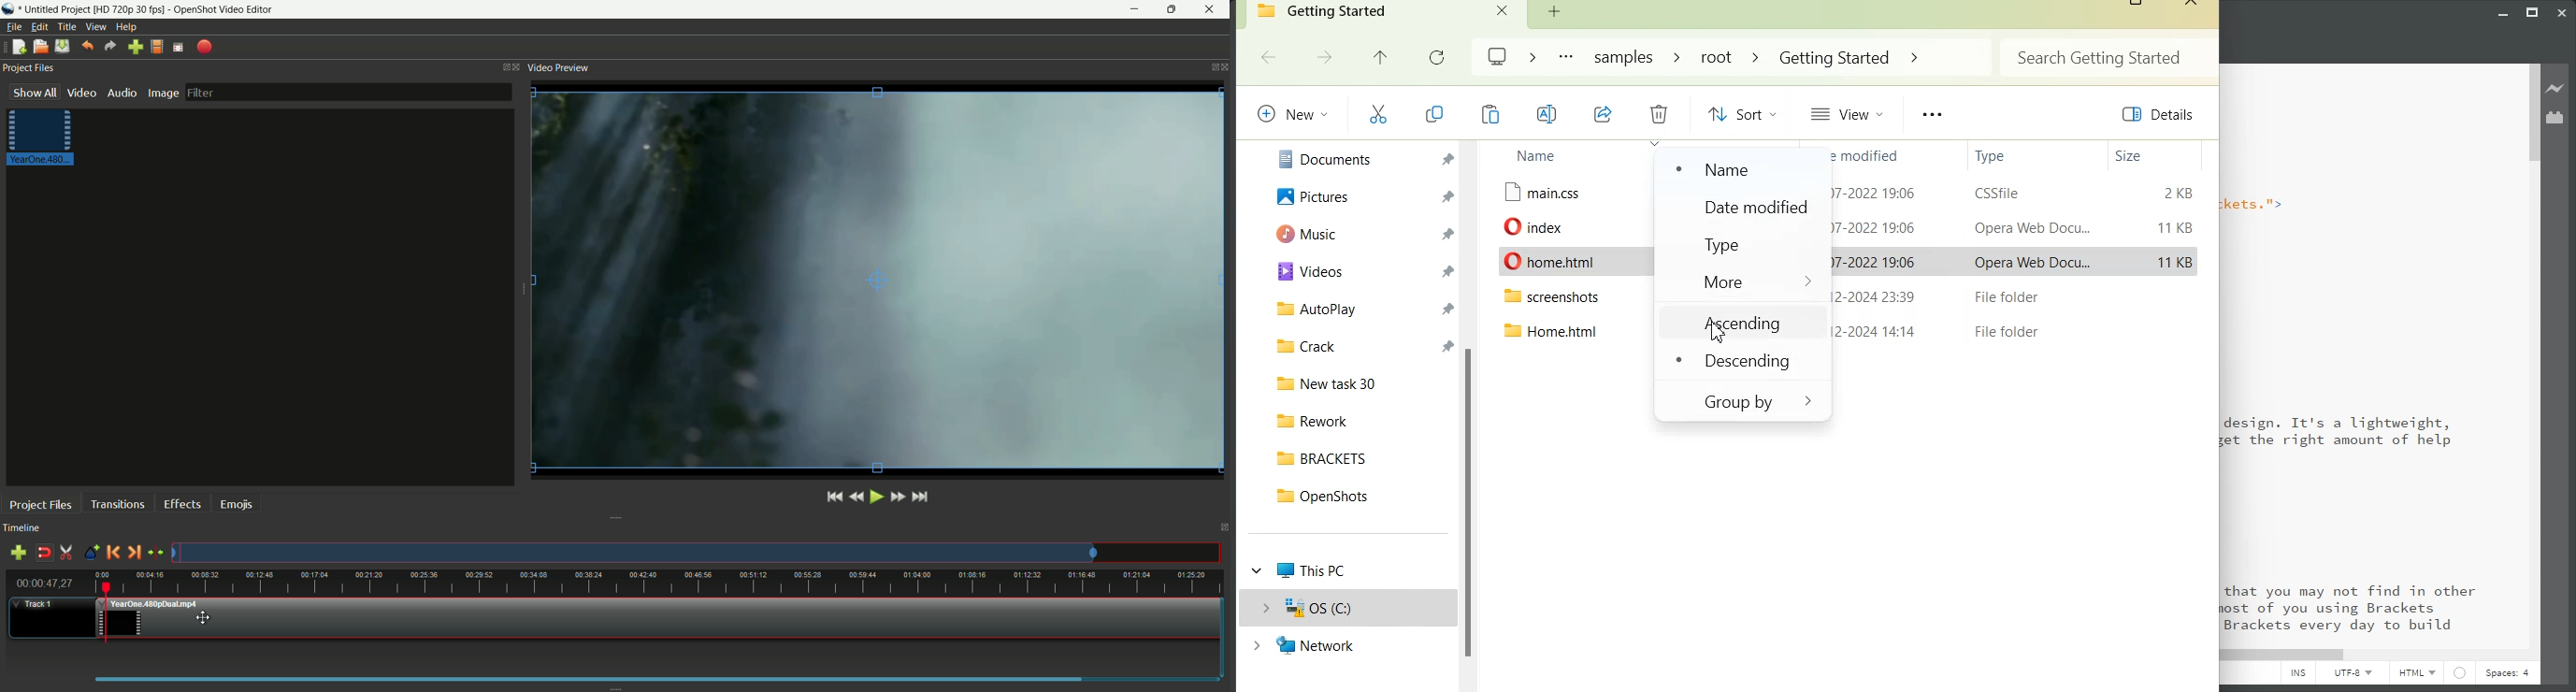 This screenshot has width=2576, height=700. What do you see at coordinates (2151, 156) in the screenshot?
I see `Size` at bounding box center [2151, 156].